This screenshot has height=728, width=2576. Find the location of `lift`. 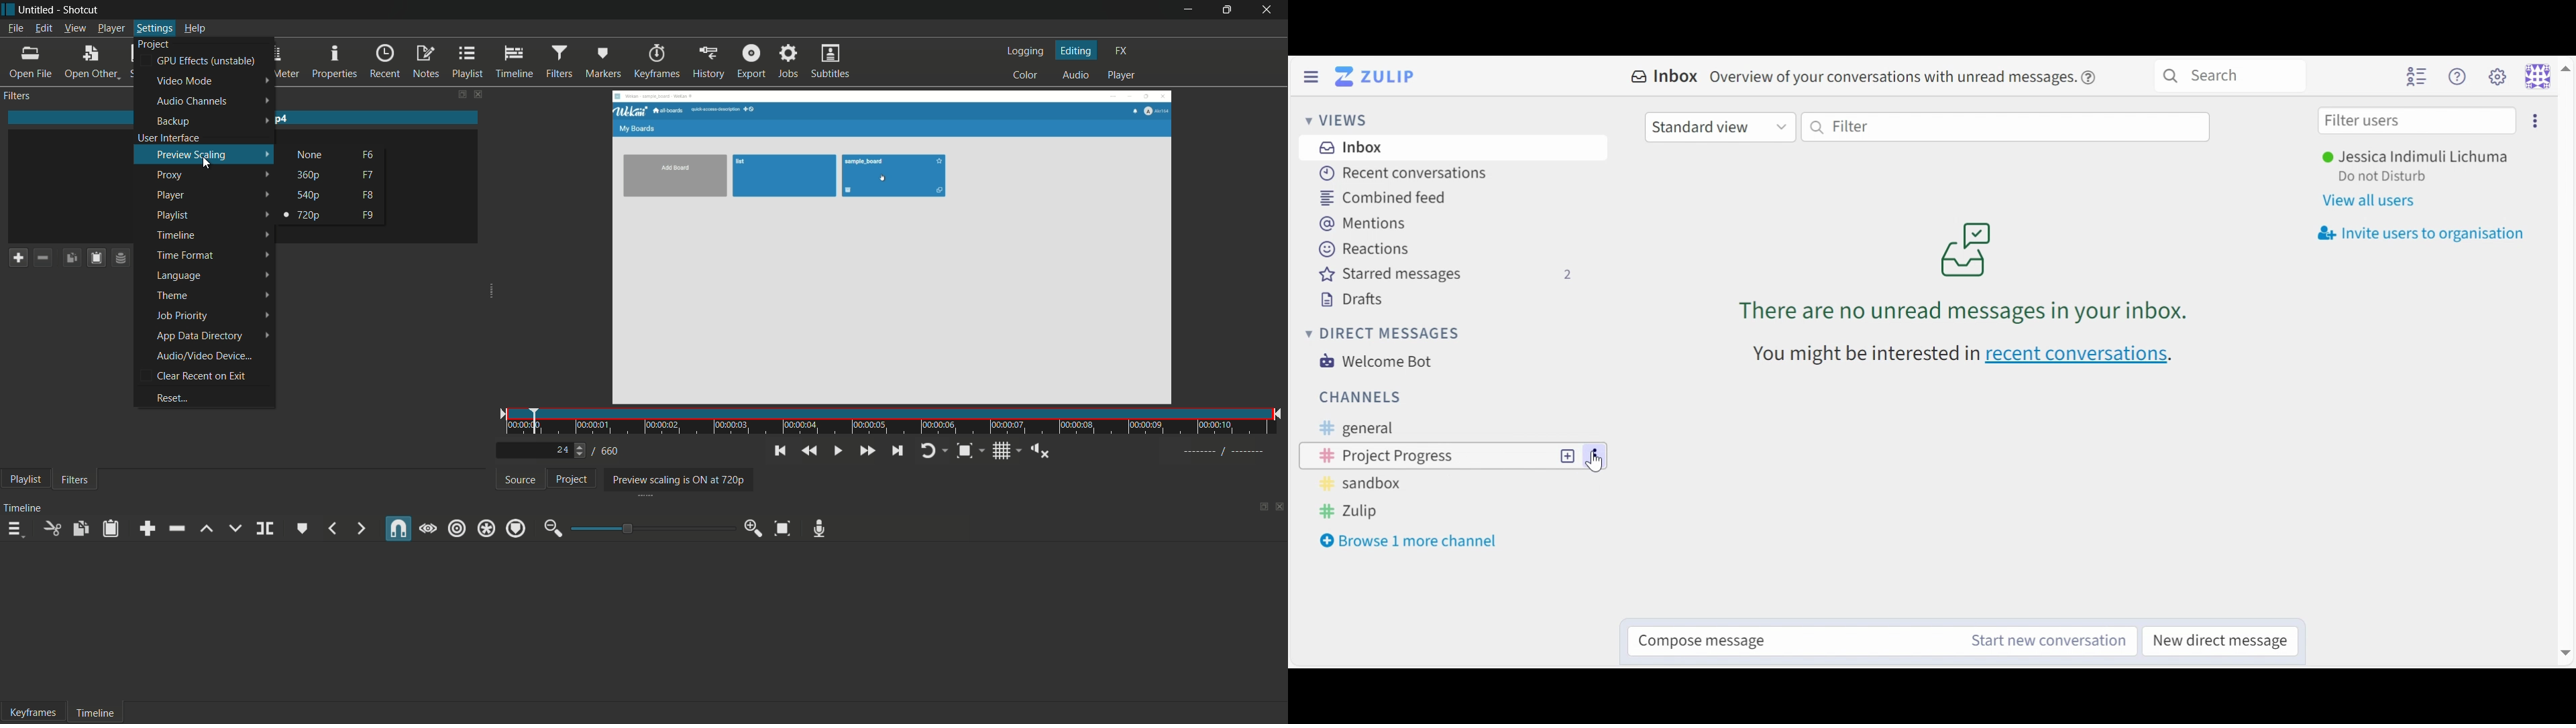

lift is located at coordinates (206, 529).